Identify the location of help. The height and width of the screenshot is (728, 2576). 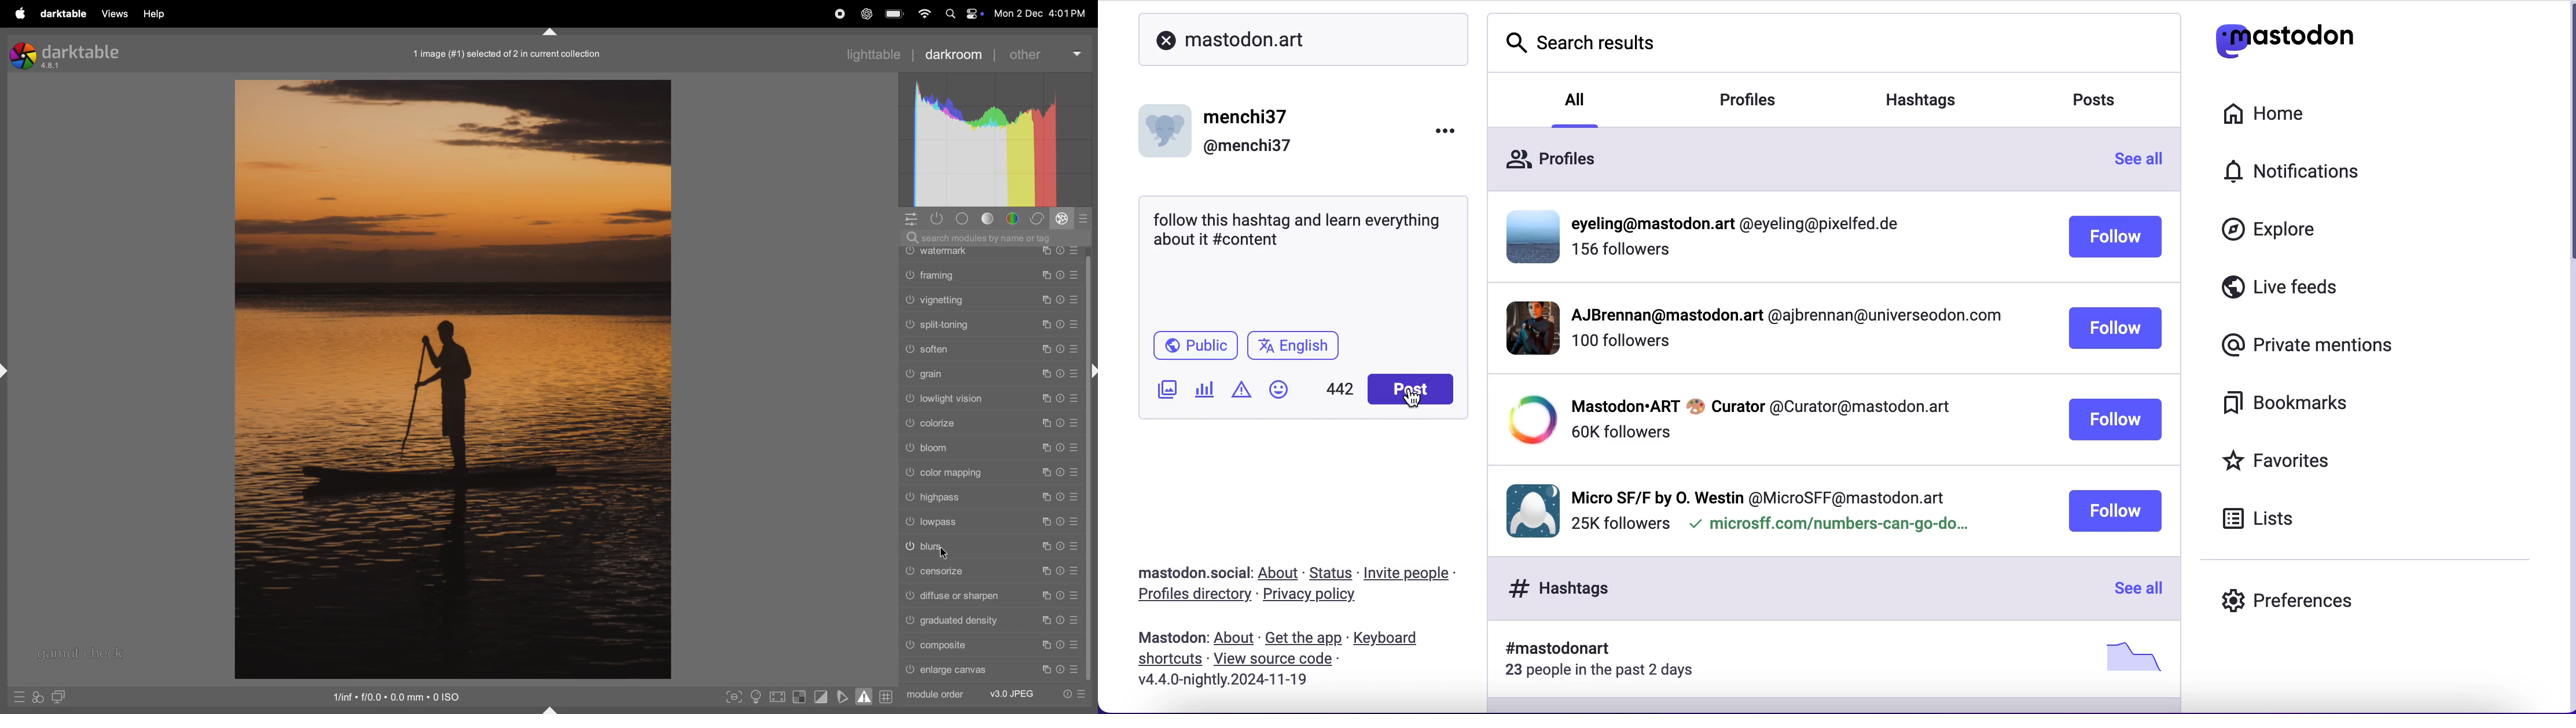
(157, 14).